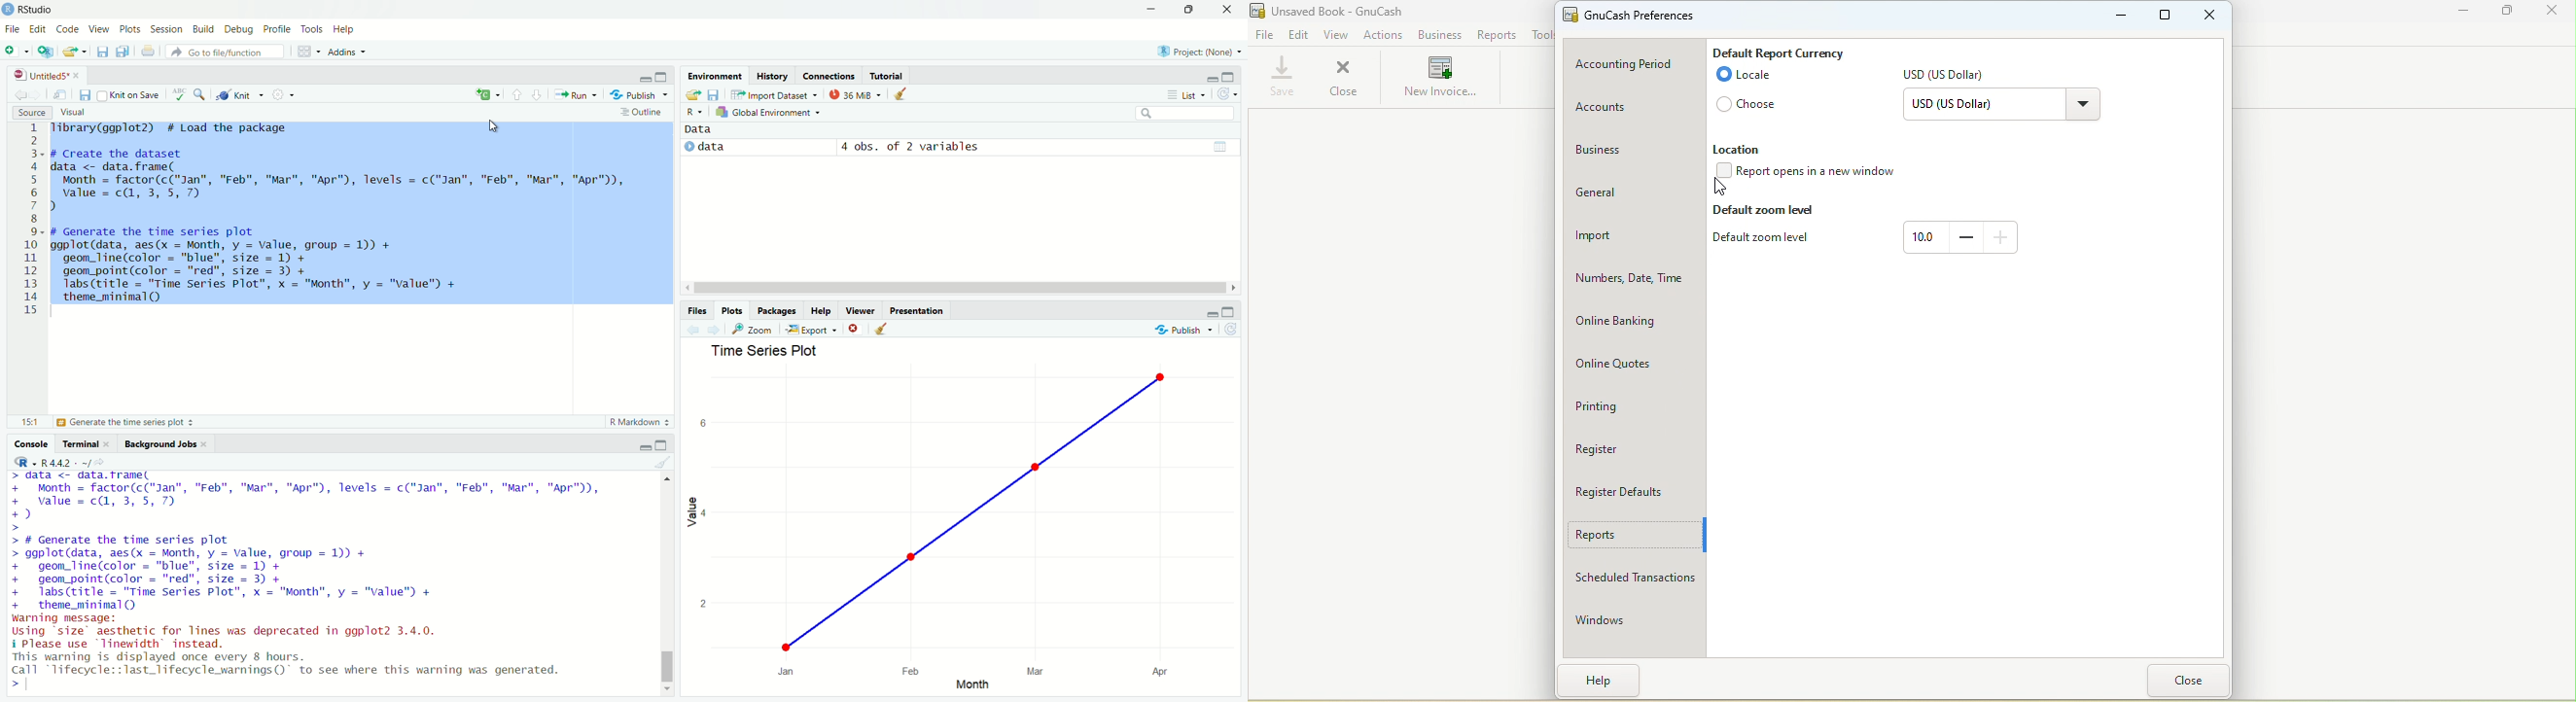 This screenshot has width=2576, height=728. I want to click on remove the current plot, so click(856, 328).